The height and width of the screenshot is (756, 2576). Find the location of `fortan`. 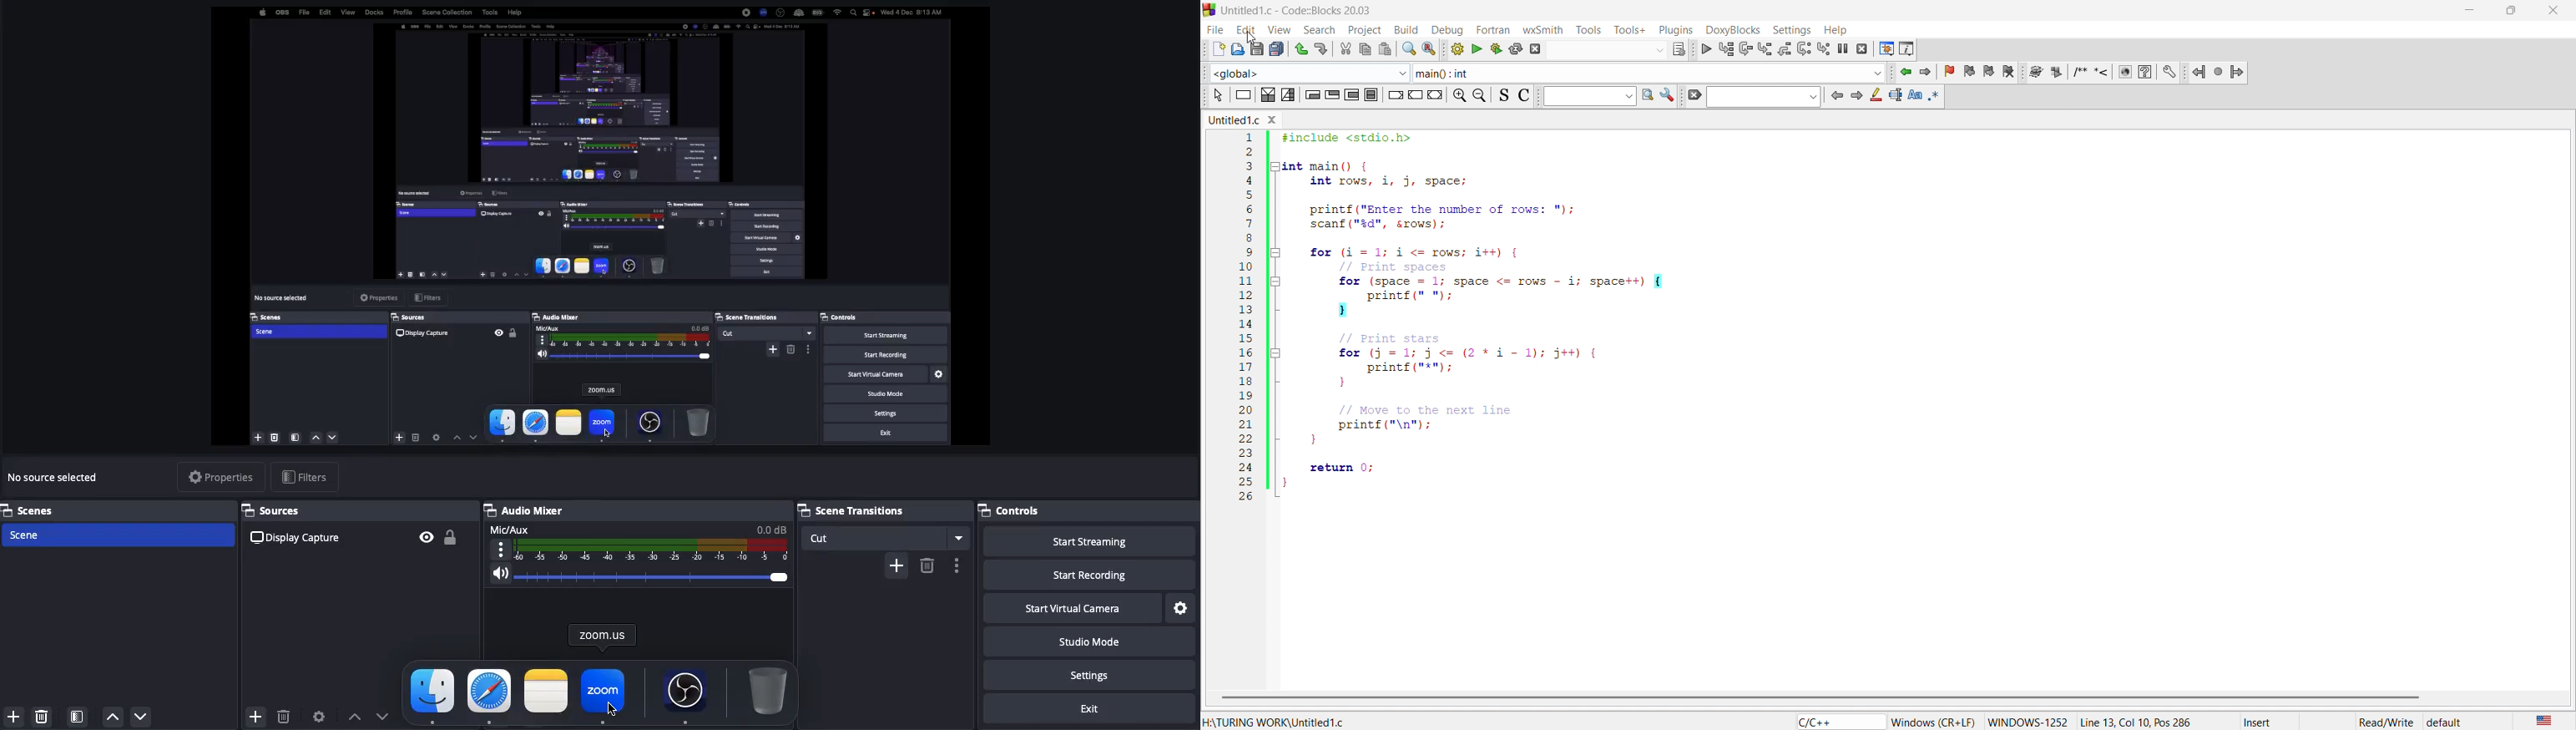

fortan is located at coordinates (1493, 28).